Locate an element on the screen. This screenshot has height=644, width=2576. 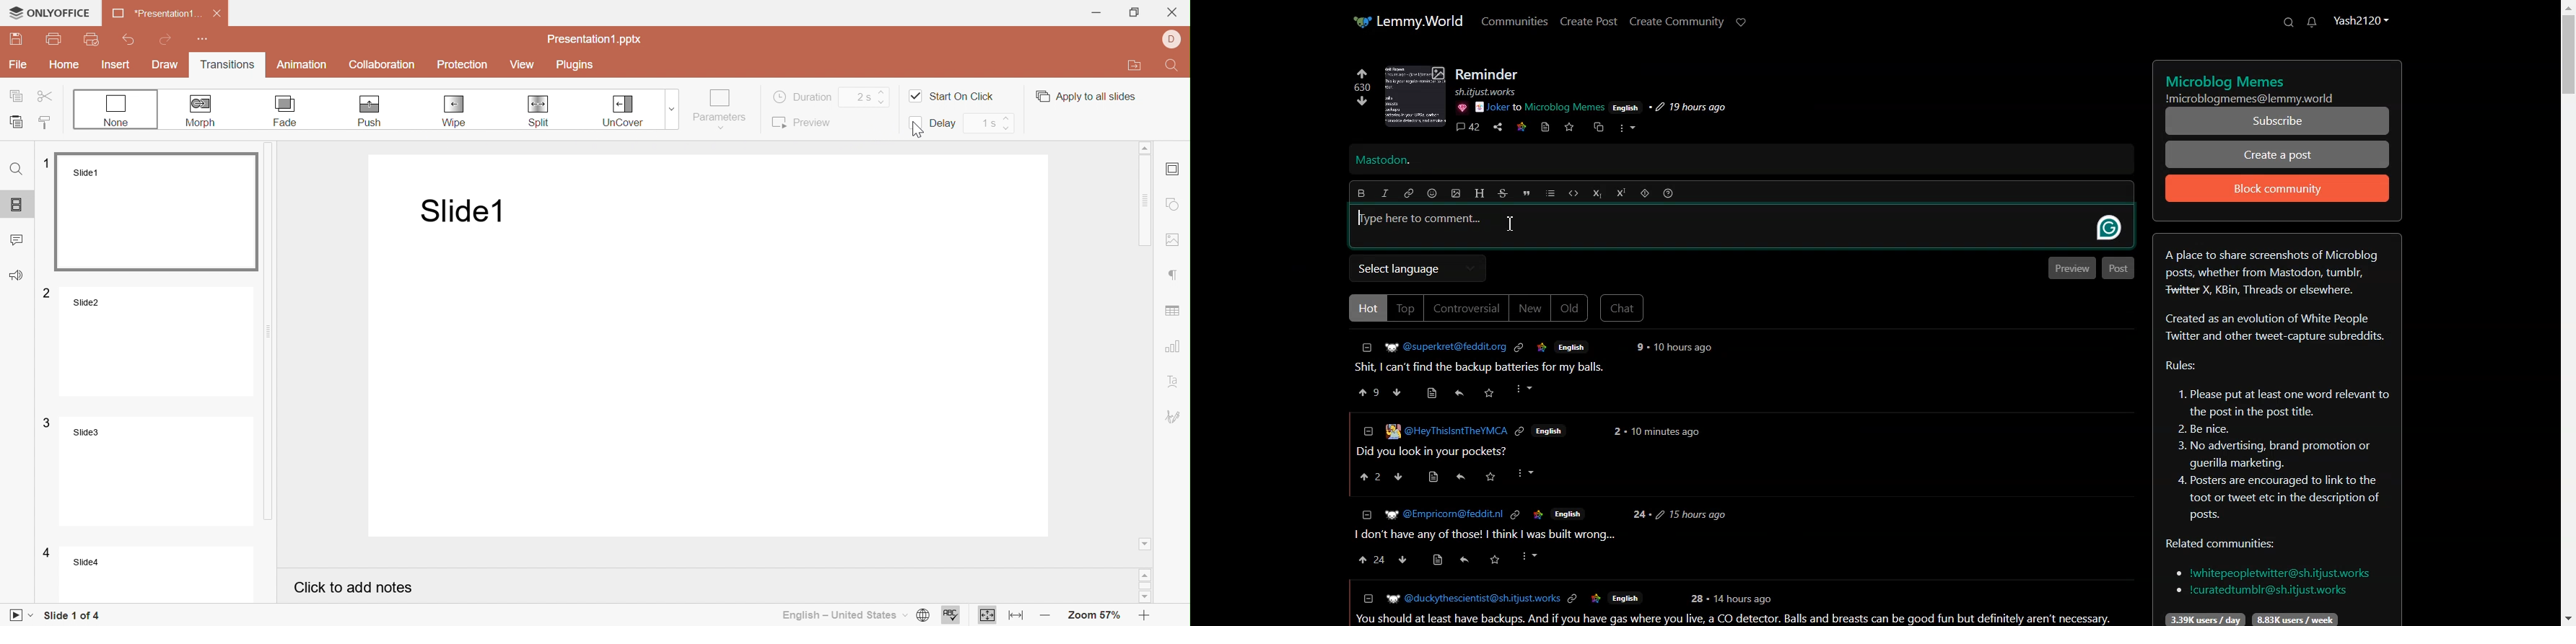
superkret@feddit.org is located at coordinates (1441, 345).